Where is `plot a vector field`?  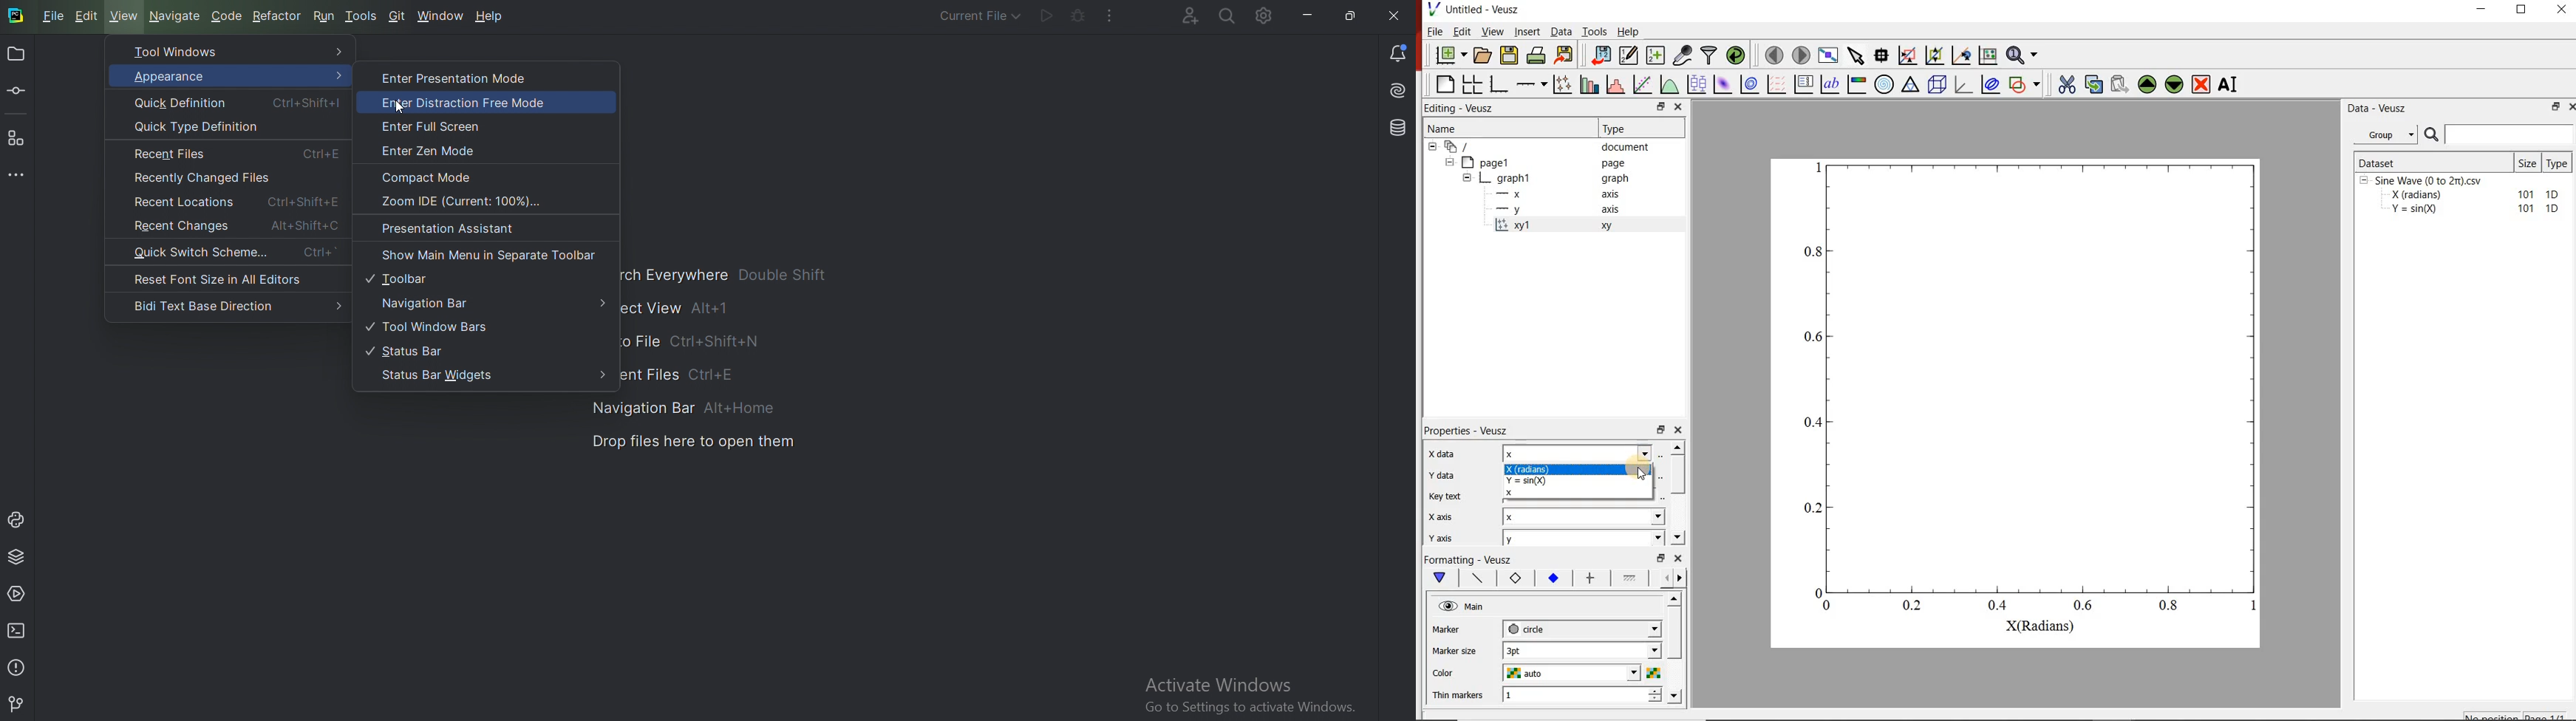 plot a vector field is located at coordinates (1777, 84).